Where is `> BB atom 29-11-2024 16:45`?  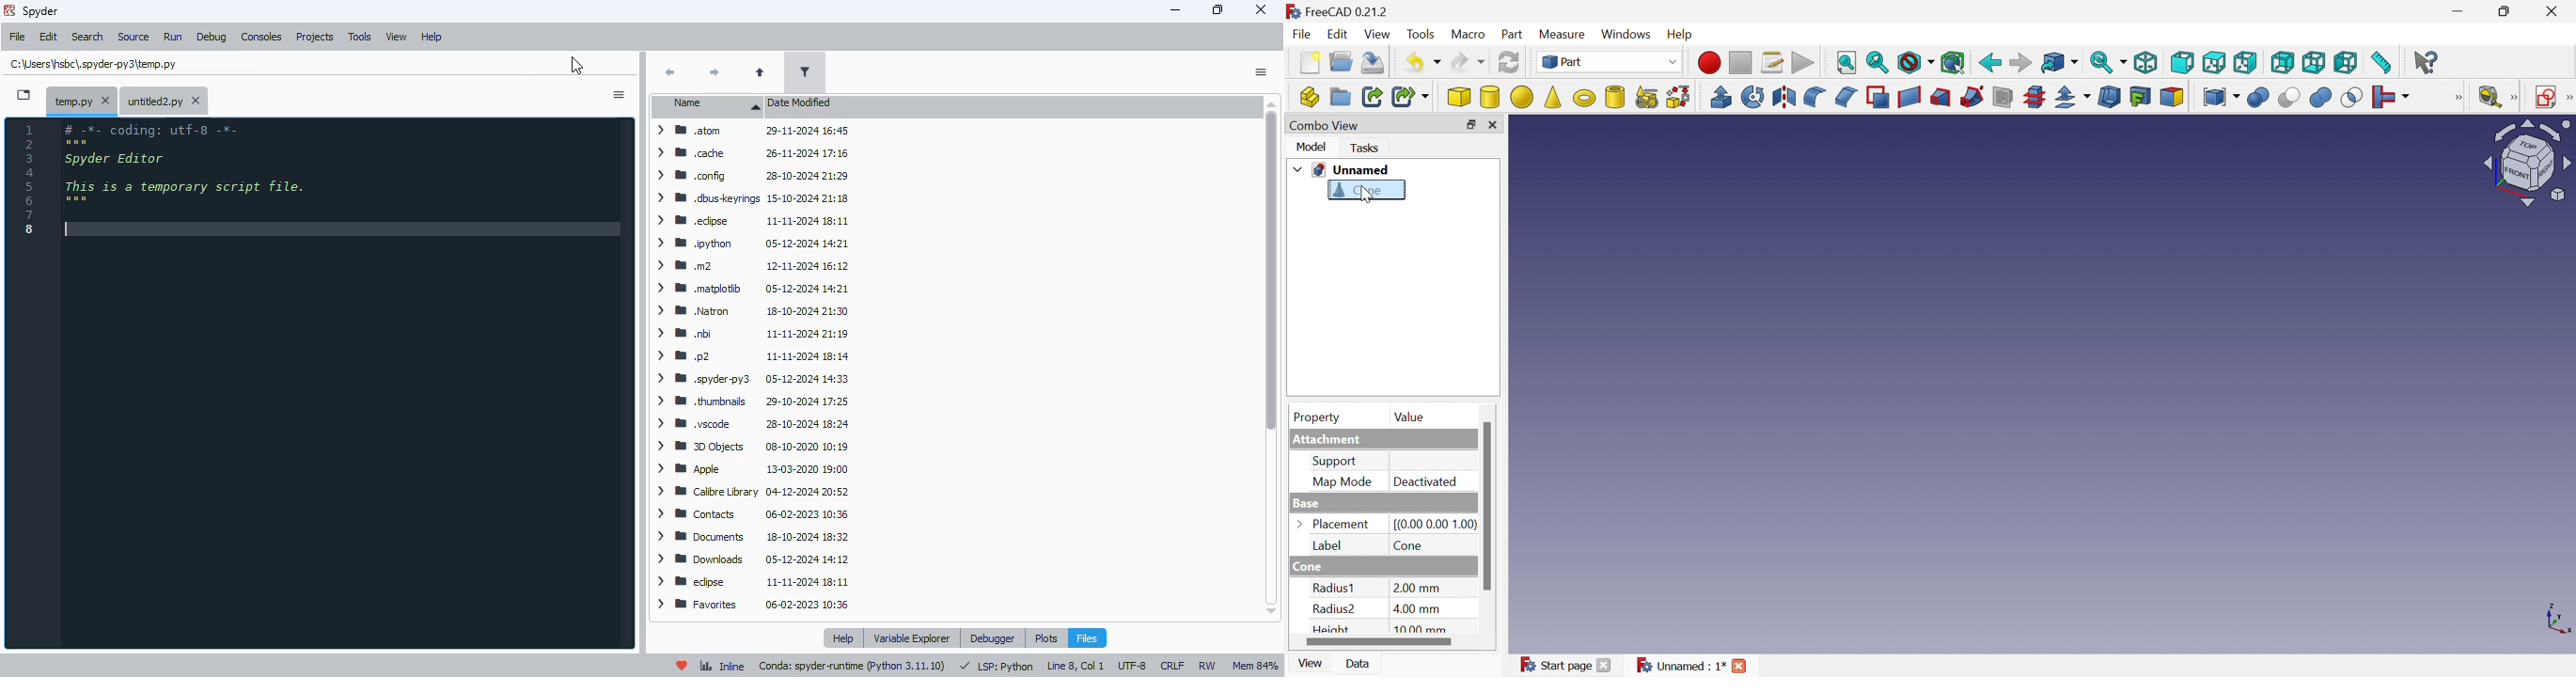
> BB atom 29-11-2024 16:45 is located at coordinates (753, 131).